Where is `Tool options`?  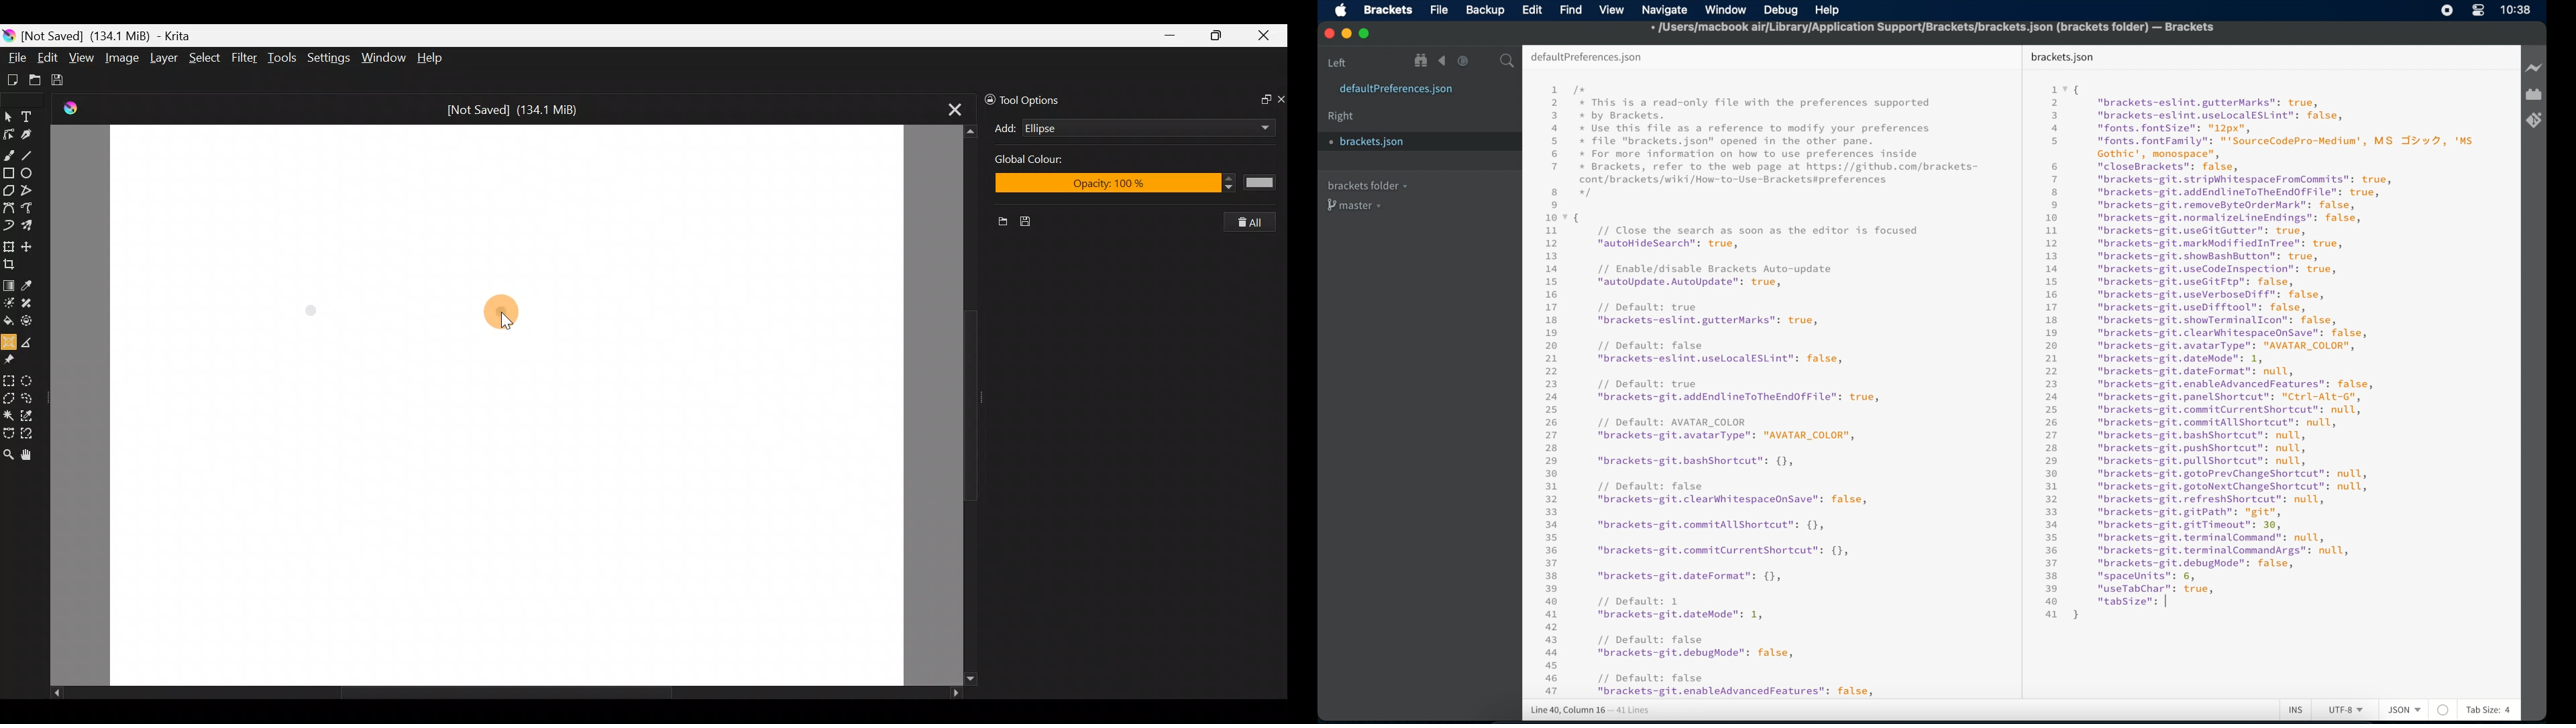 Tool options is located at coordinates (1034, 99).